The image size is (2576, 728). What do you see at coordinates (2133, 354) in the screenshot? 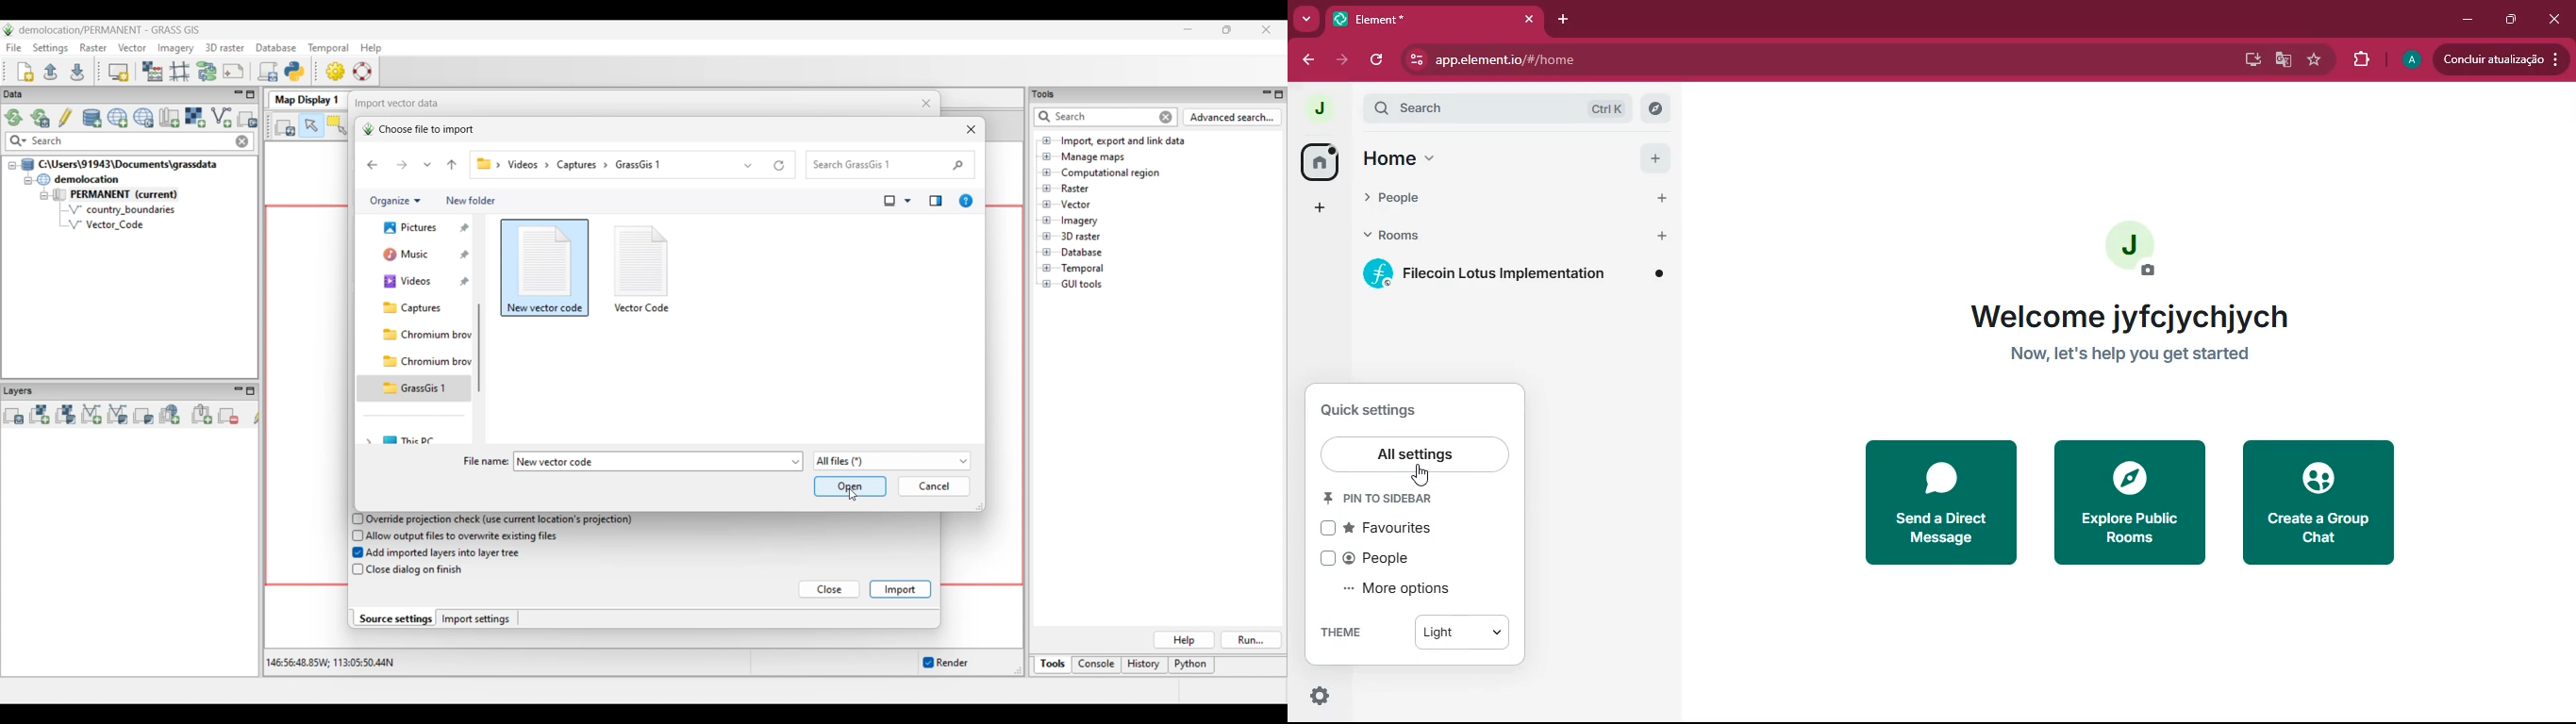
I see `now, let's help you get started` at bounding box center [2133, 354].